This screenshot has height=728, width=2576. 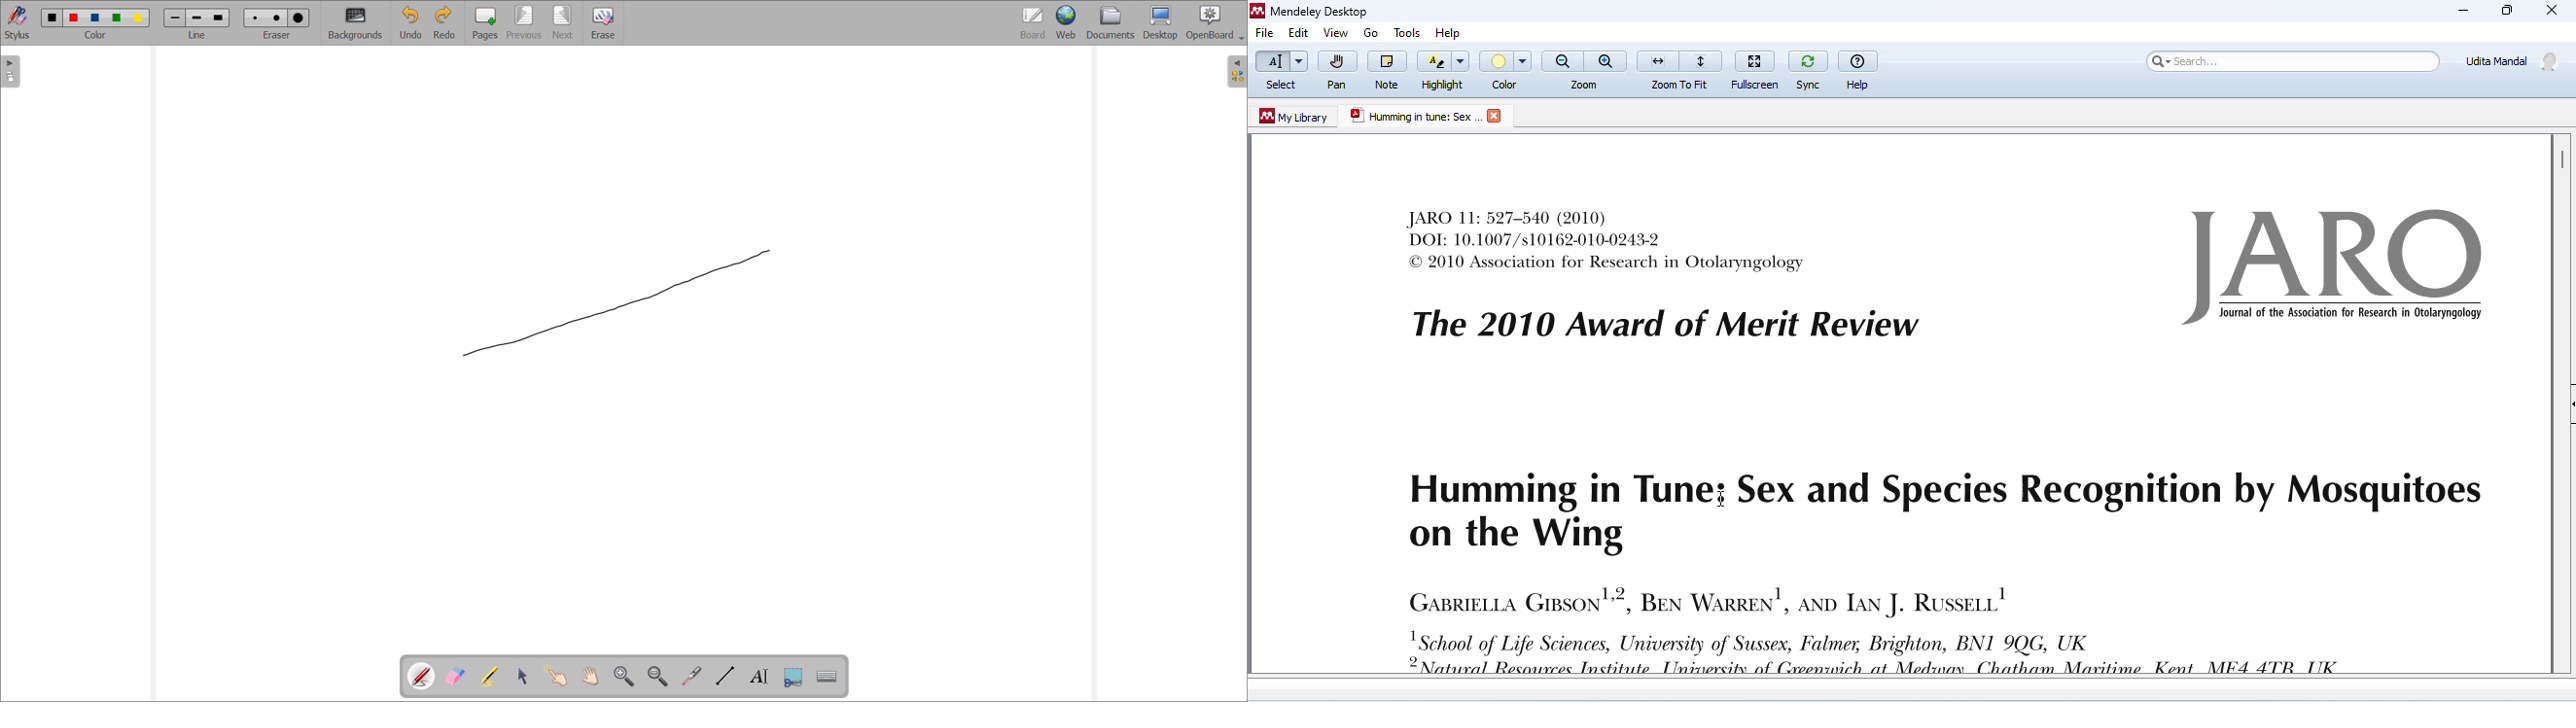 What do you see at coordinates (94, 35) in the screenshot?
I see `select color` at bounding box center [94, 35].